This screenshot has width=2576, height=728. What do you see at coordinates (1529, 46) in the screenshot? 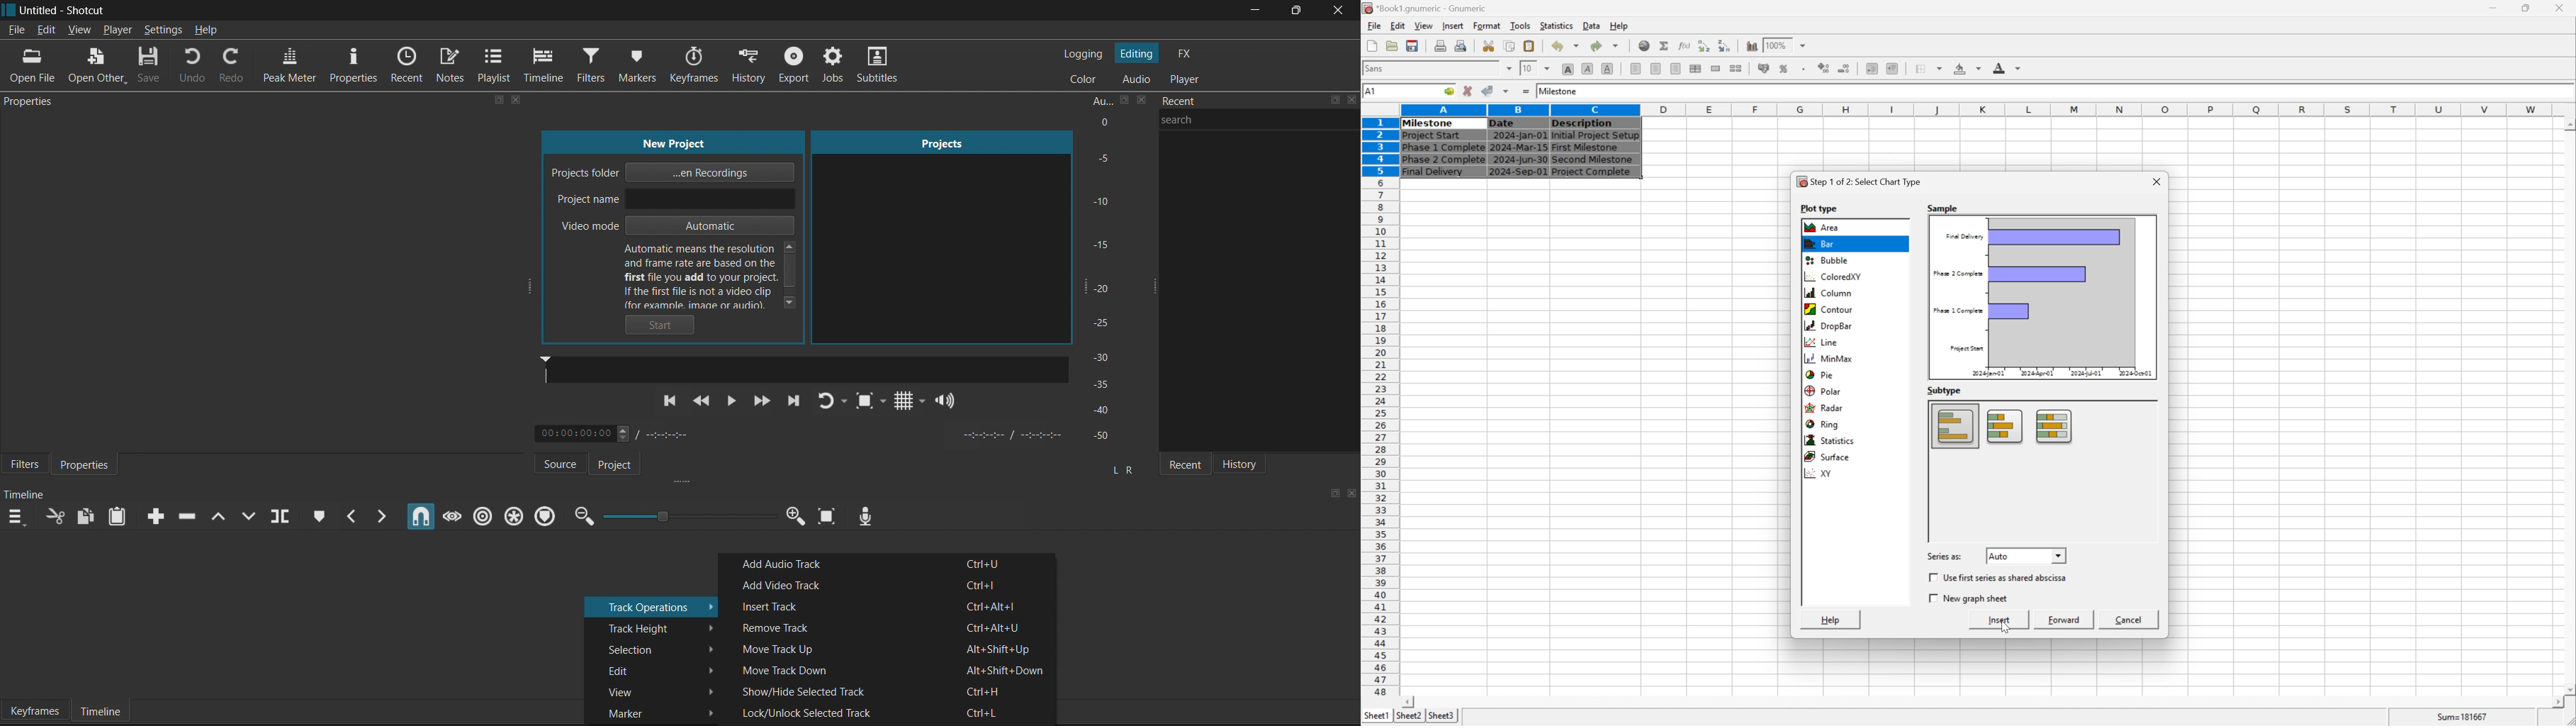
I see `paste` at bounding box center [1529, 46].